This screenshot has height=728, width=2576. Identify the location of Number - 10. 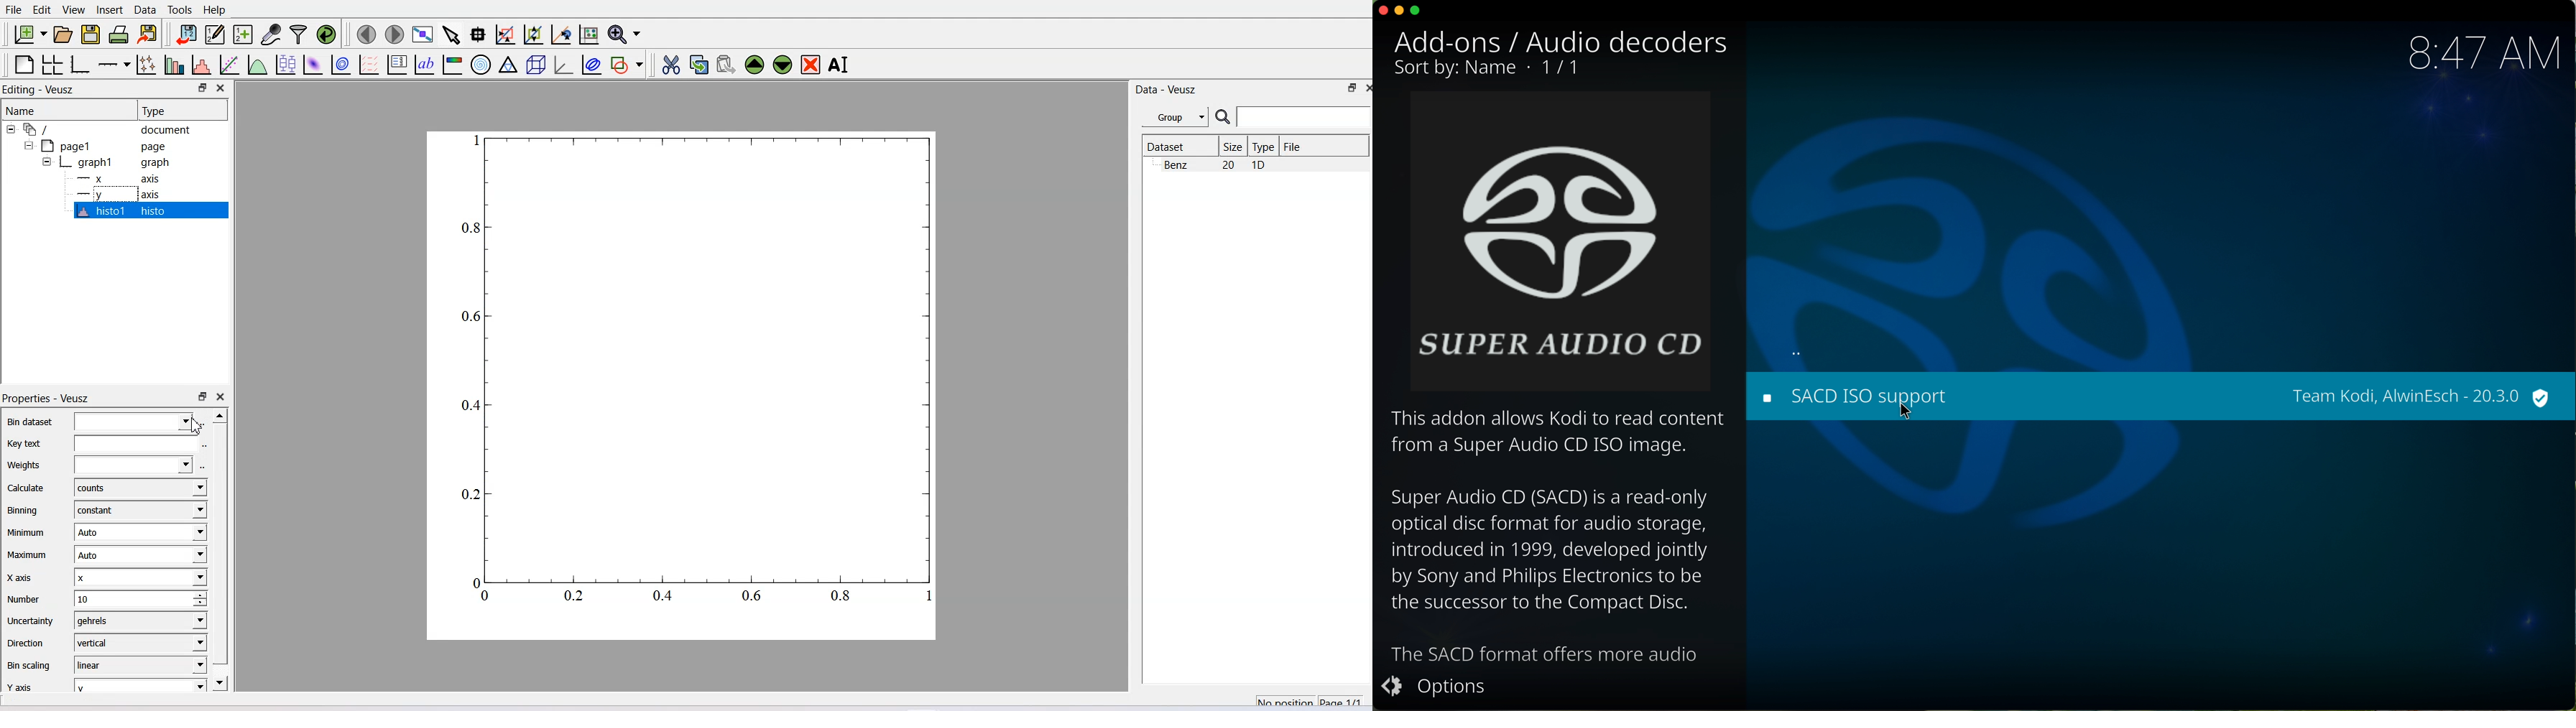
(104, 598).